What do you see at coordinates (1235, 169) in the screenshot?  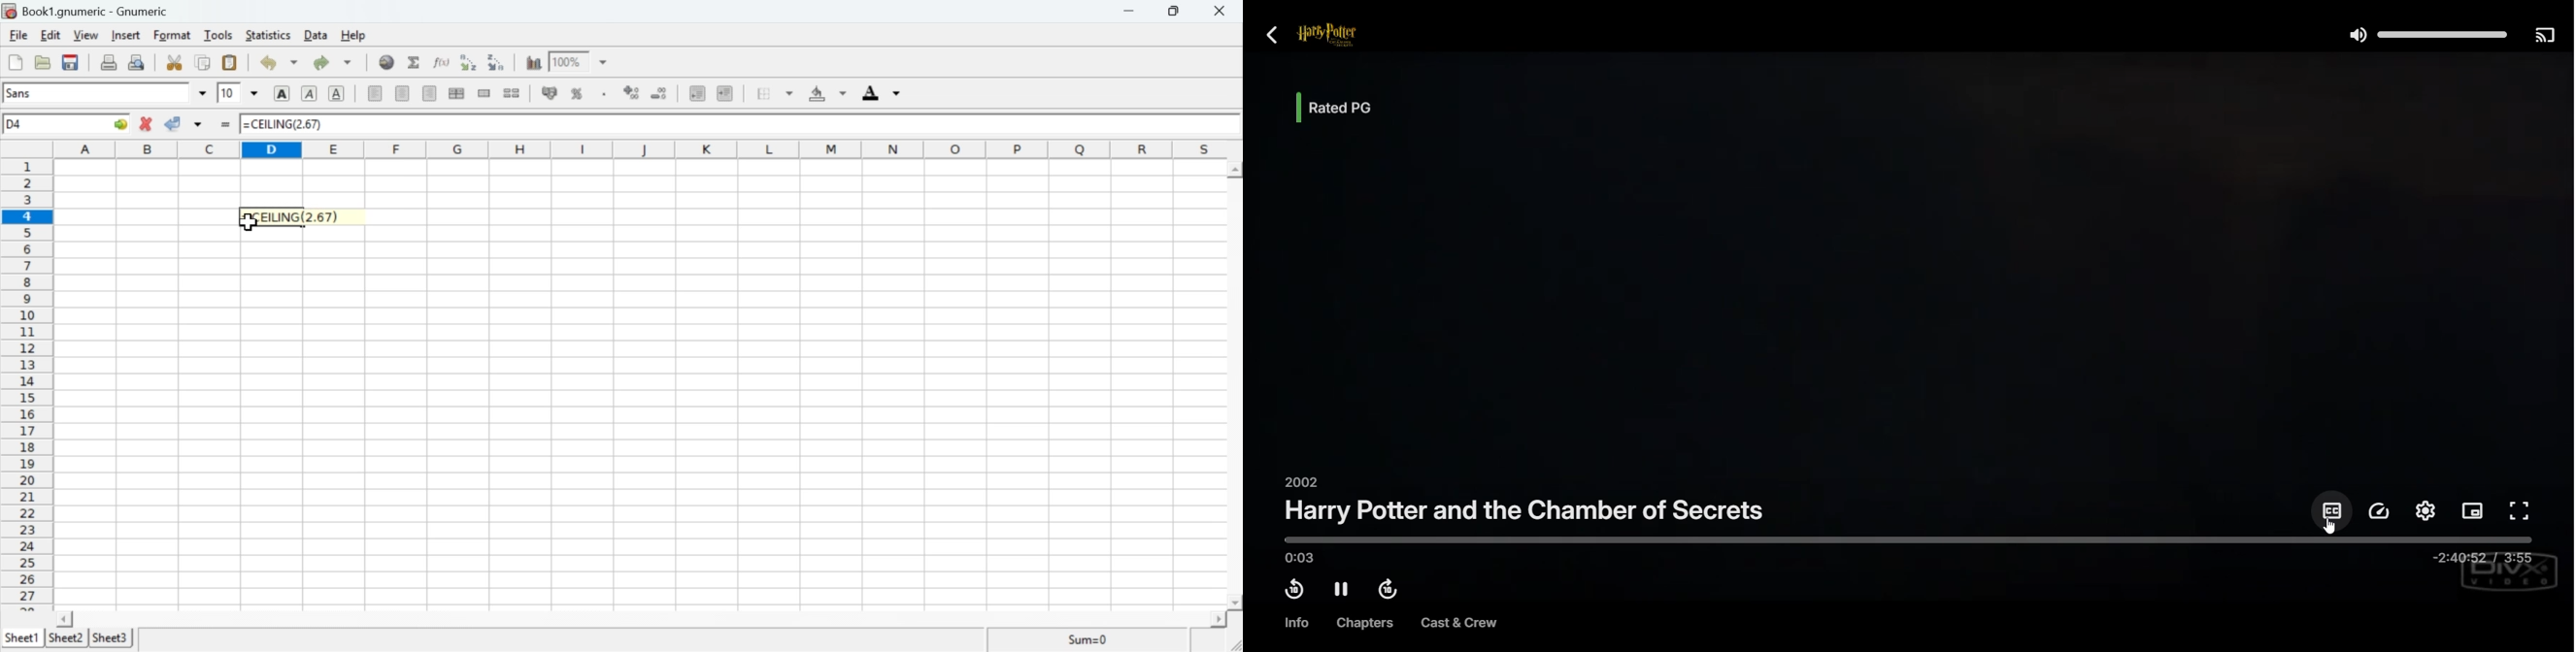 I see `scroll up` at bounding box center [1235, 169].